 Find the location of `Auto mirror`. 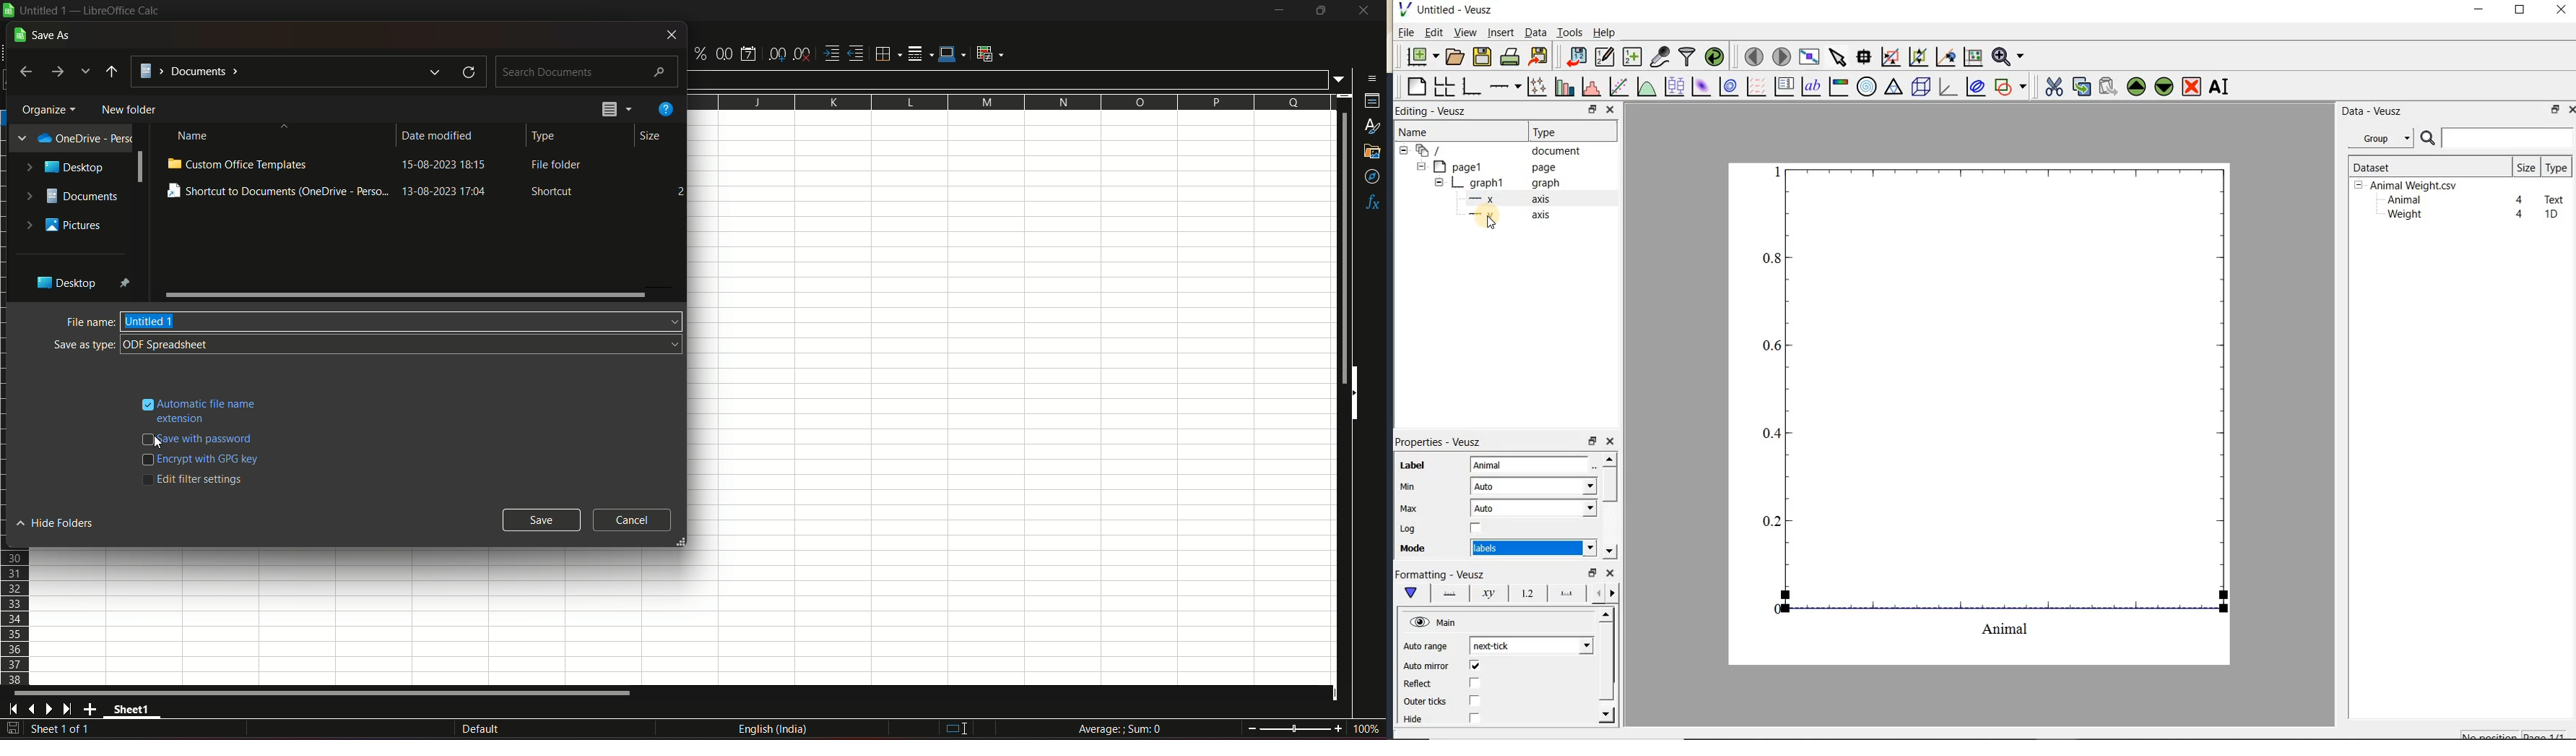

Auto mirror is located at coordinates (1424, 667).